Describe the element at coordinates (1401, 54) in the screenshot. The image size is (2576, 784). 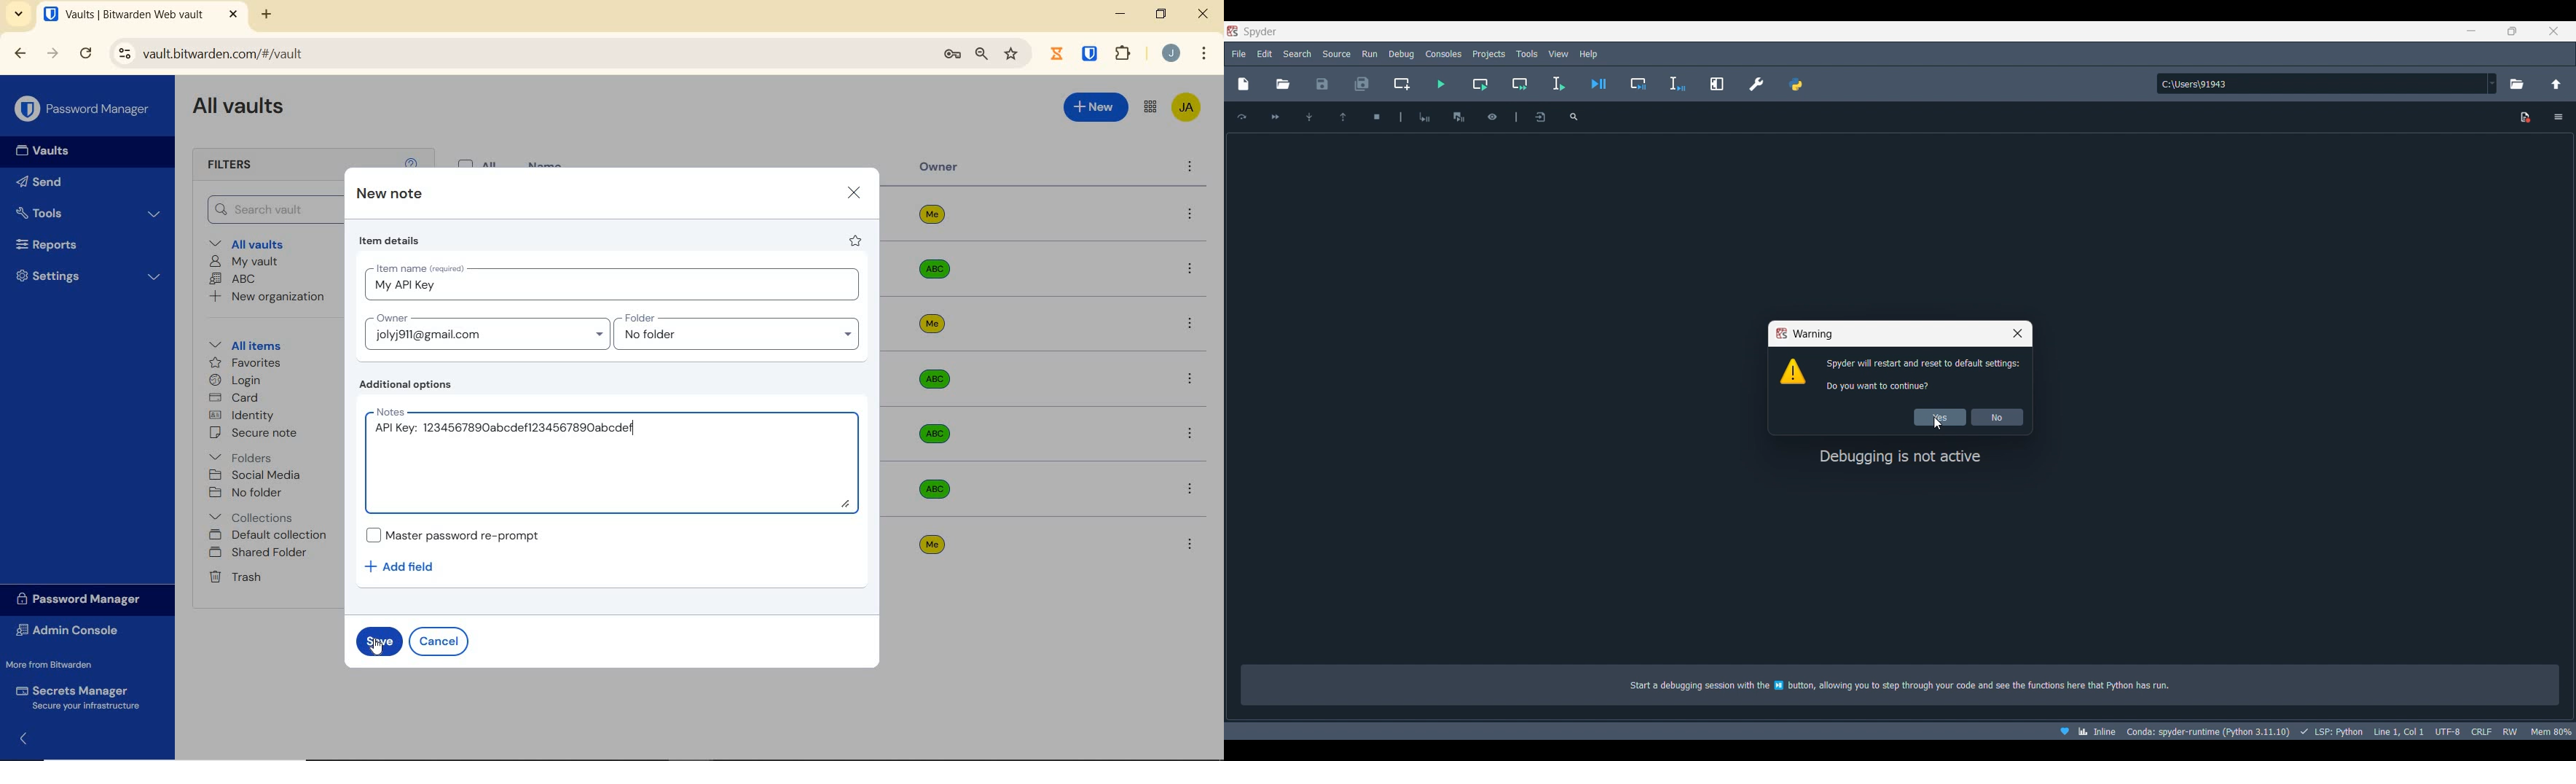
I see `Debug menu` at that location.